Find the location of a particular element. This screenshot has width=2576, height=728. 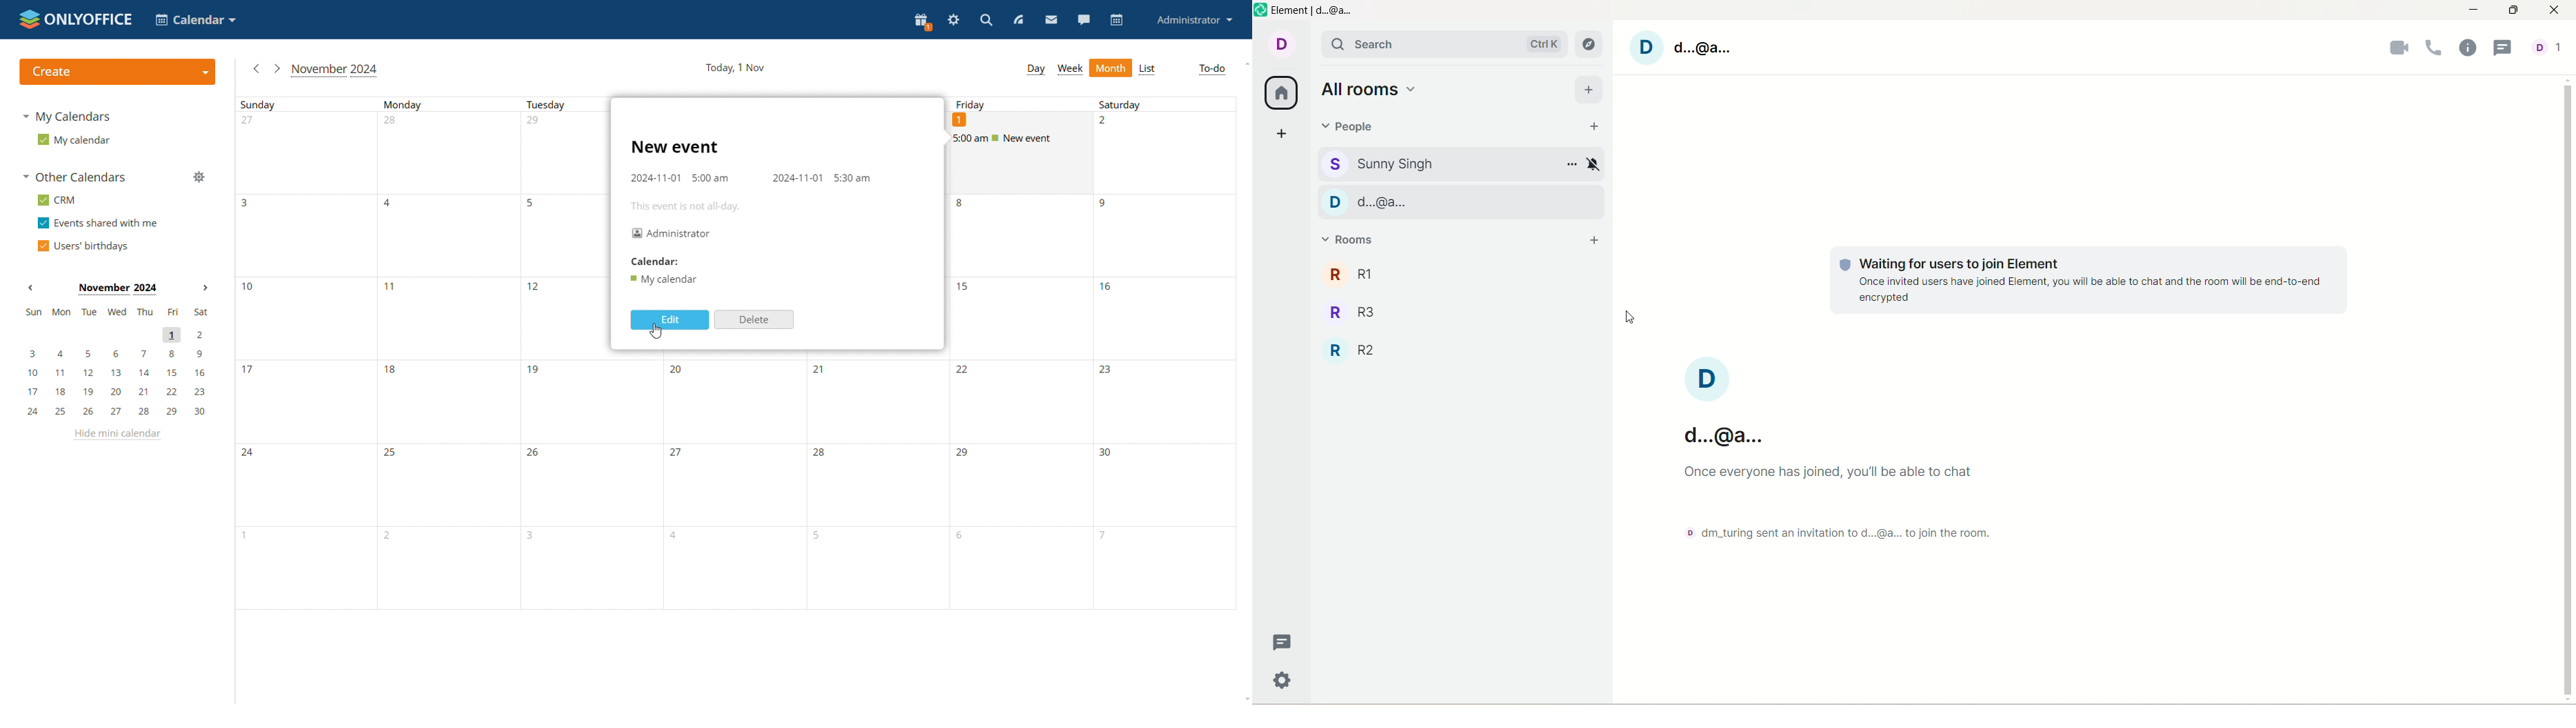

text is located at coordinates (2082, 281).